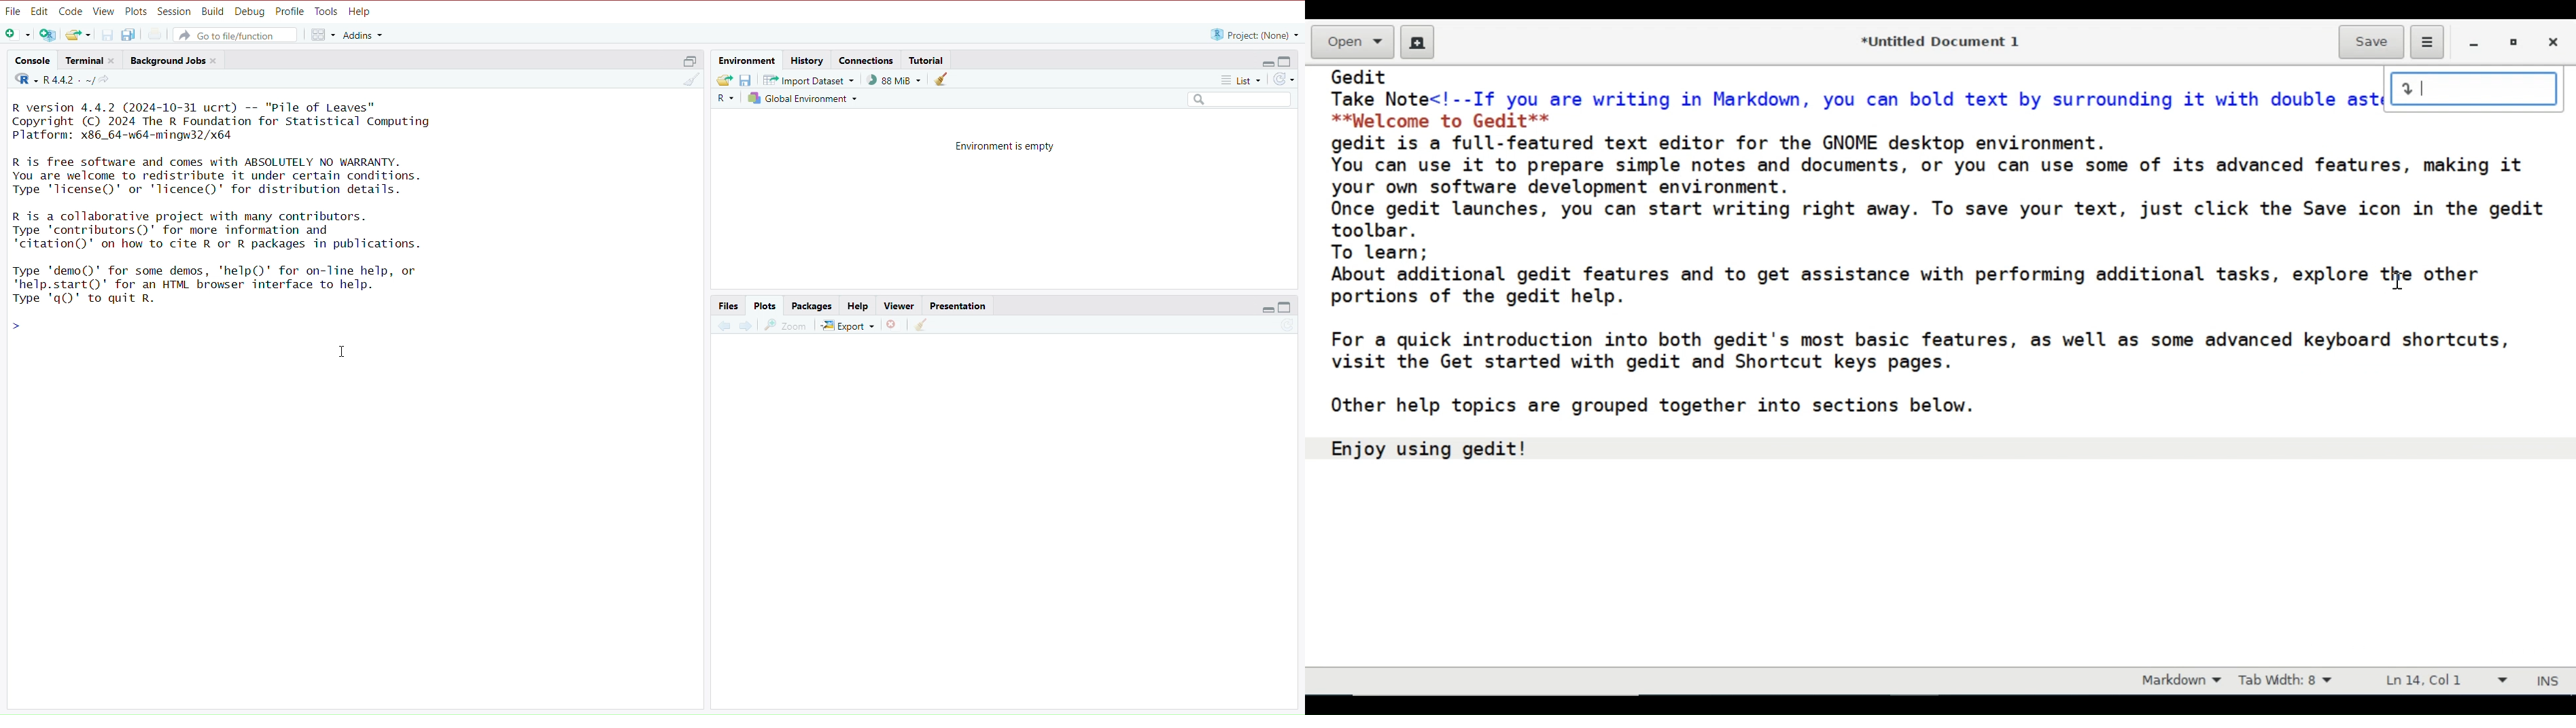 Image resolution: width=2576 pixels, height=728 pixels. What do you see at coordinates (1284, 80) in the screenshot?
I see `refresh list` at bounding box center [1284, 80].